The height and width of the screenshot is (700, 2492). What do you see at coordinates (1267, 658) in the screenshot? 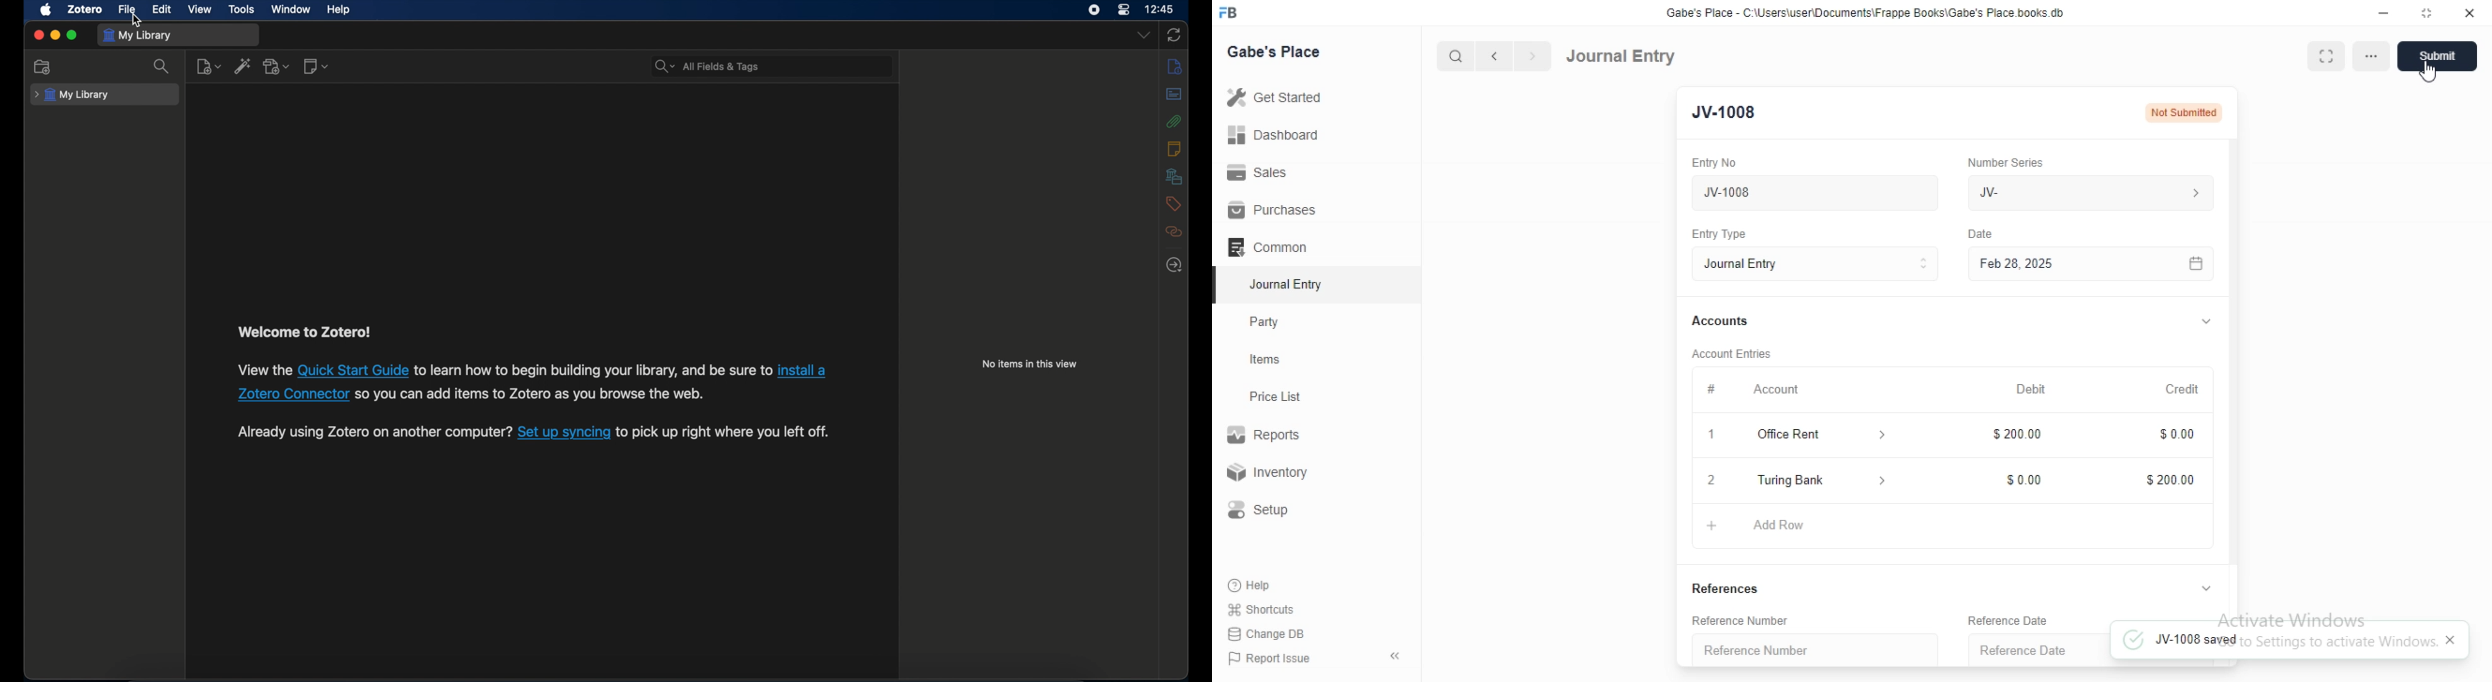
I see `‘Report Issue` at bounding box center [1267, 658].